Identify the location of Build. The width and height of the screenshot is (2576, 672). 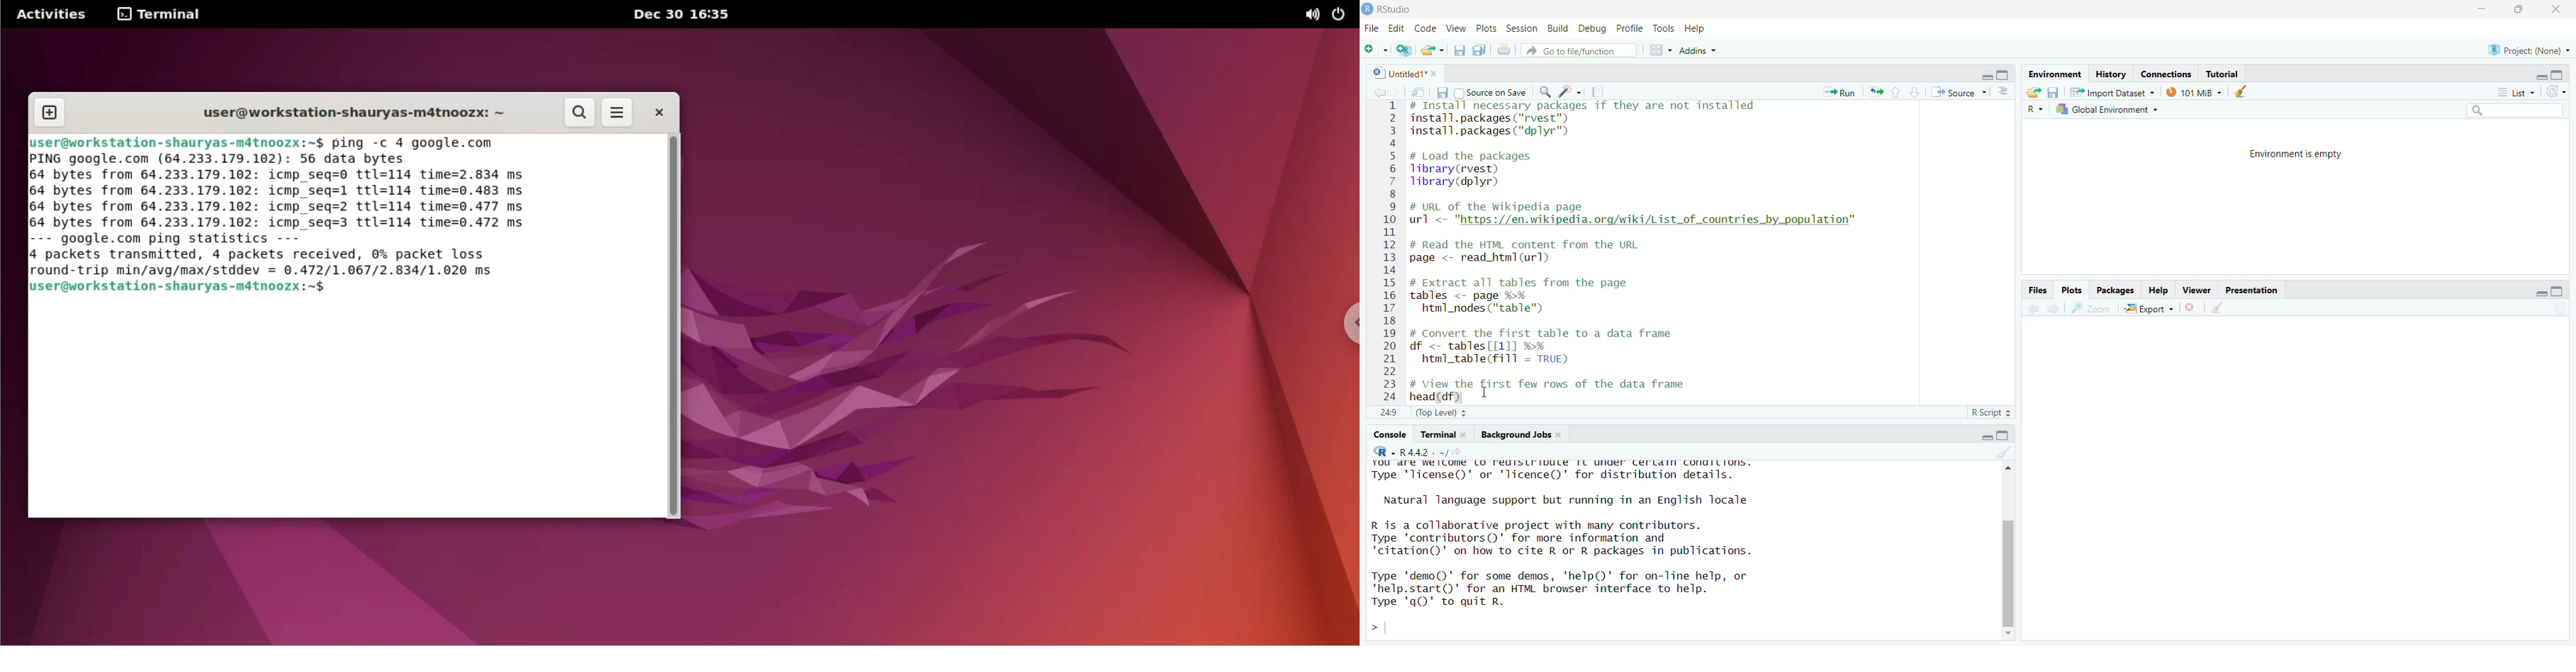
(1559, 29).